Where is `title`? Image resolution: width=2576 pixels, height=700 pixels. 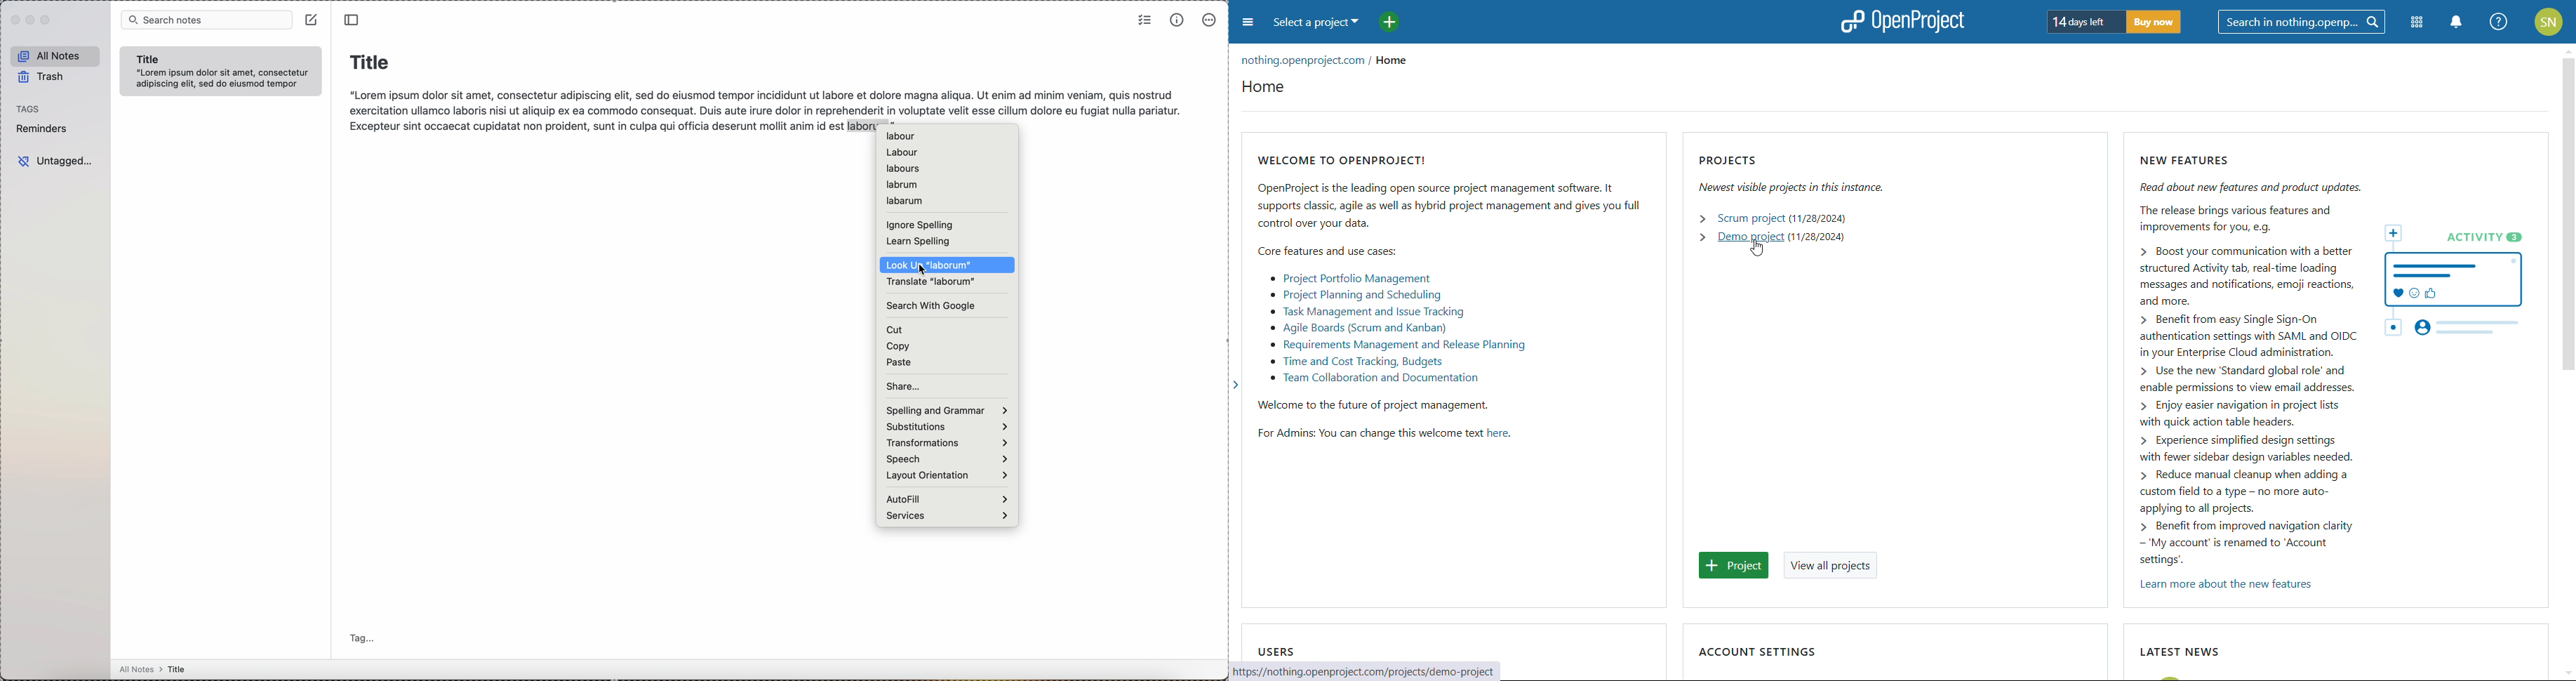 title is located at coordinates (370, 60).